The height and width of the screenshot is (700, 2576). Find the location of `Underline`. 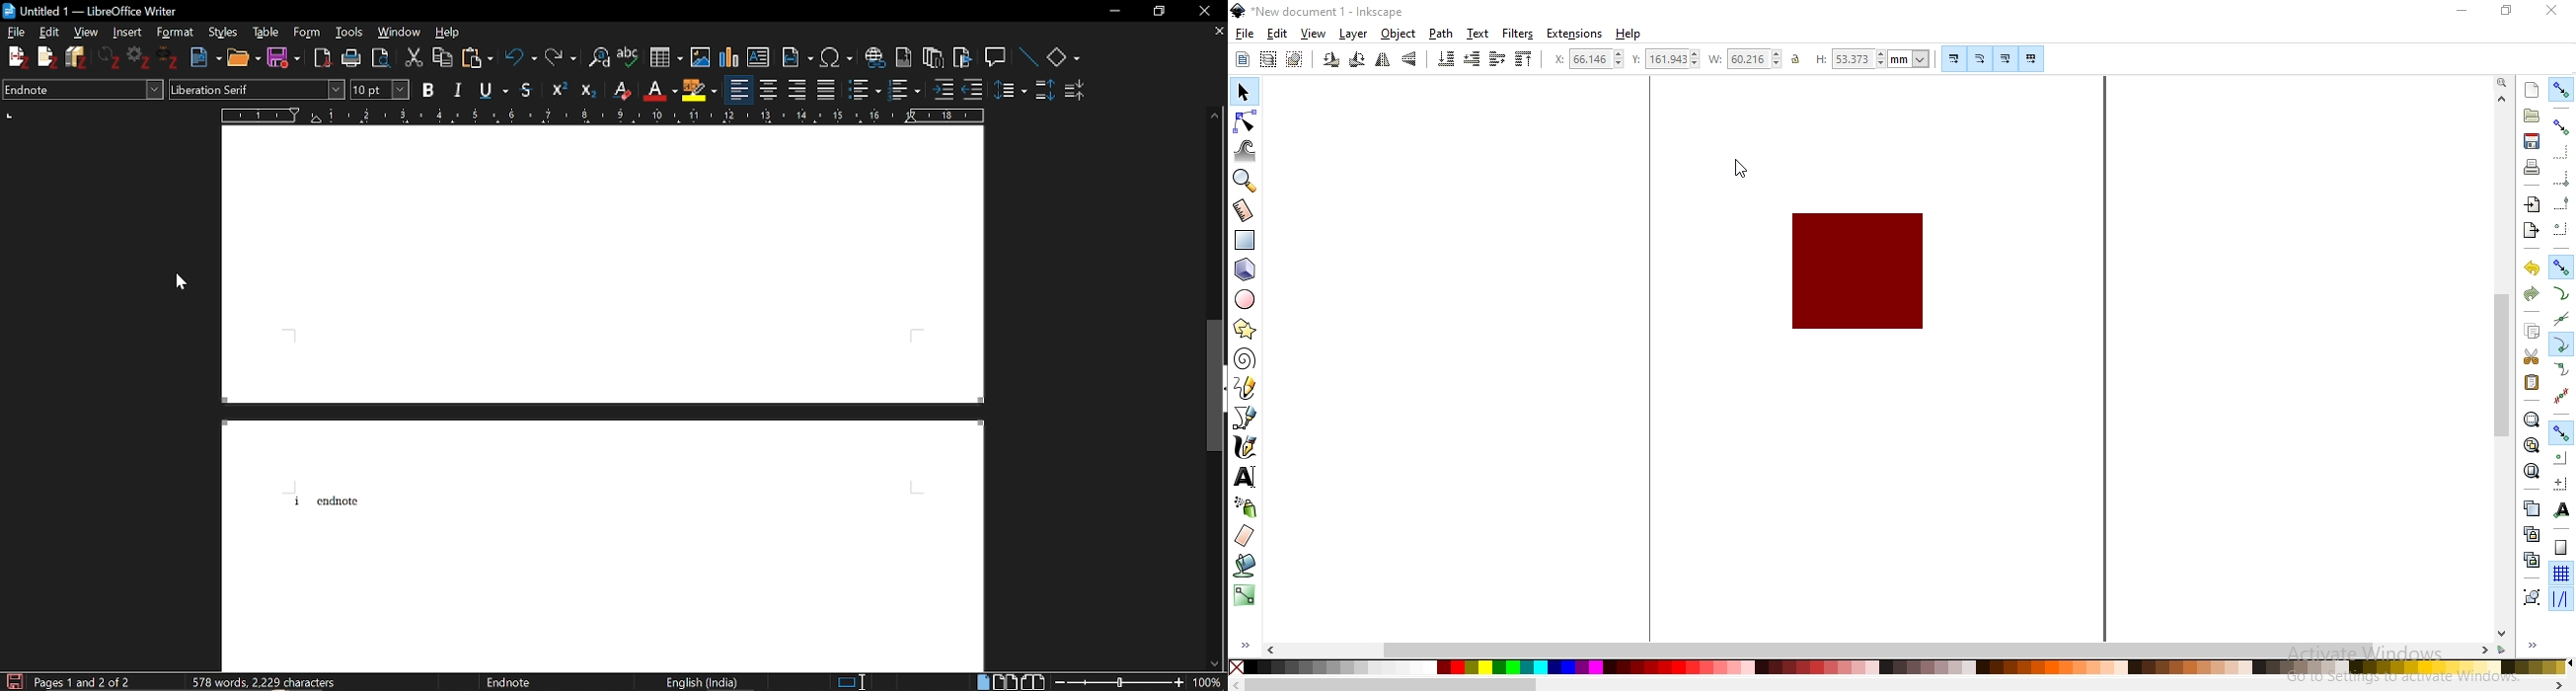

Underline is located at coordinates (496, 89).